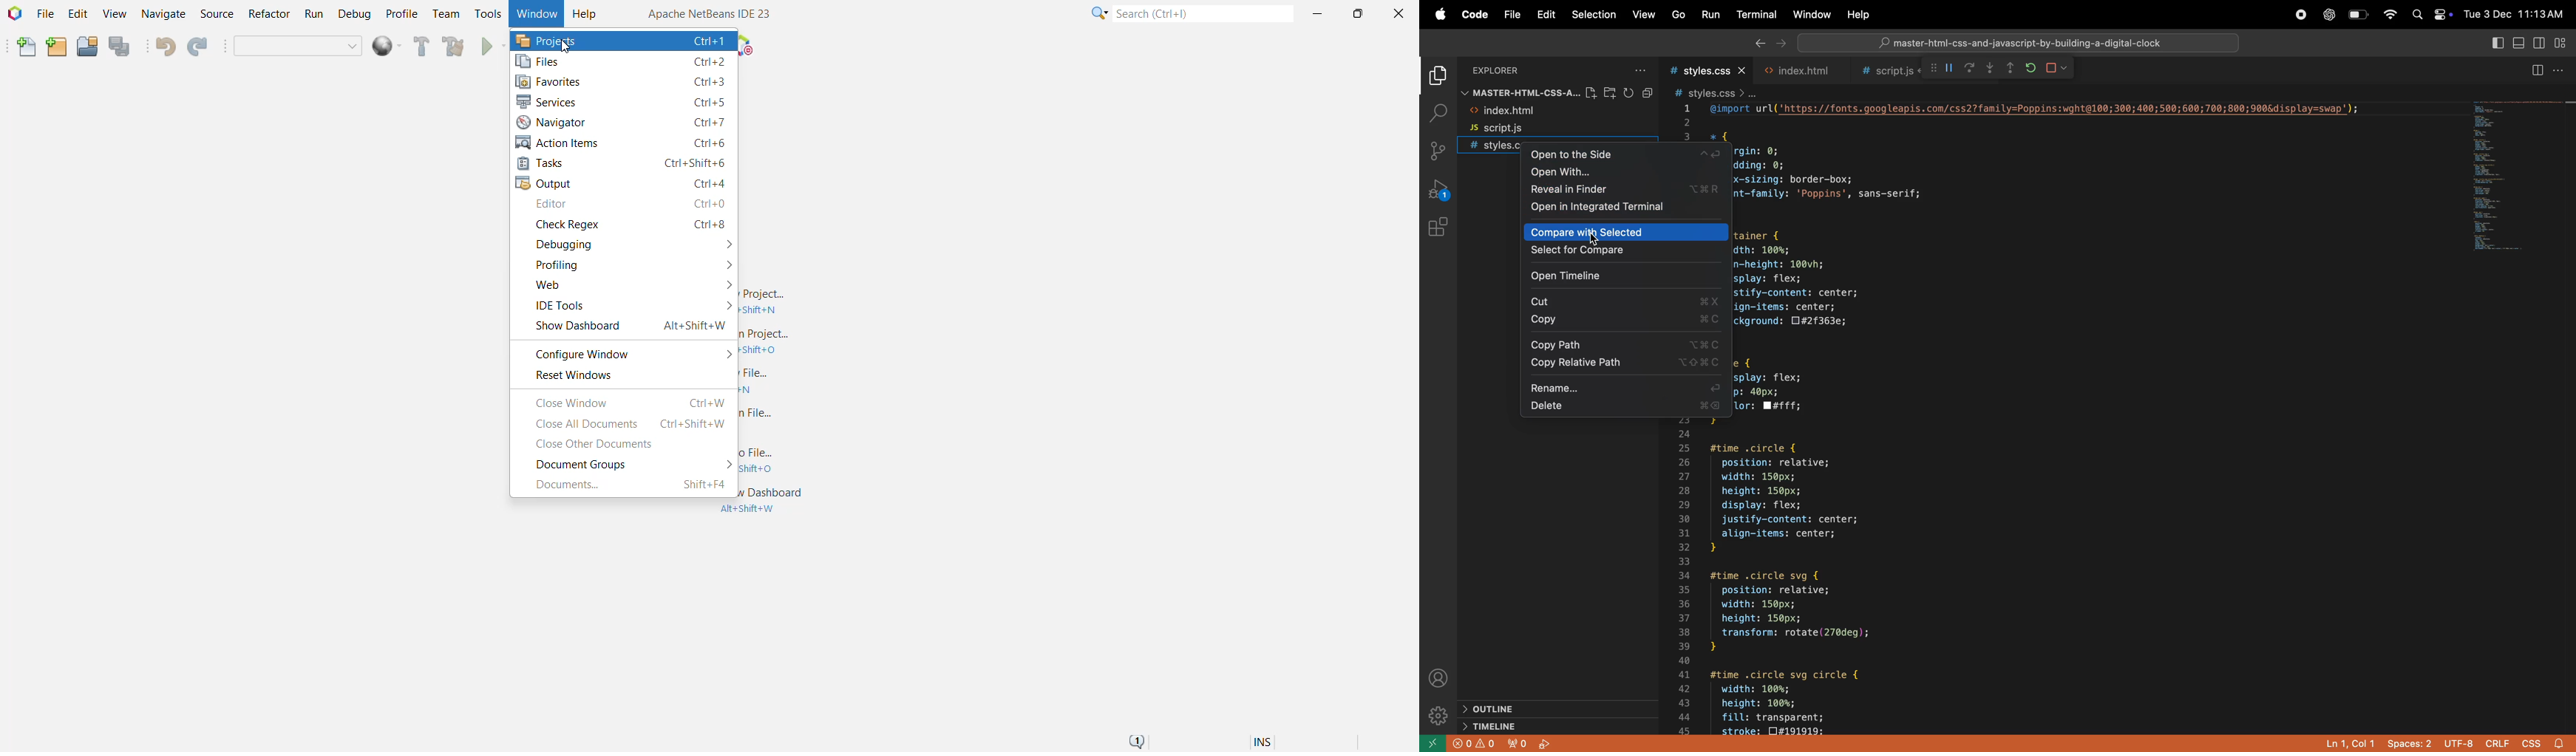 The height and width of the screenshot is (756, 2576). I want to click on window, so click(1812, 12).